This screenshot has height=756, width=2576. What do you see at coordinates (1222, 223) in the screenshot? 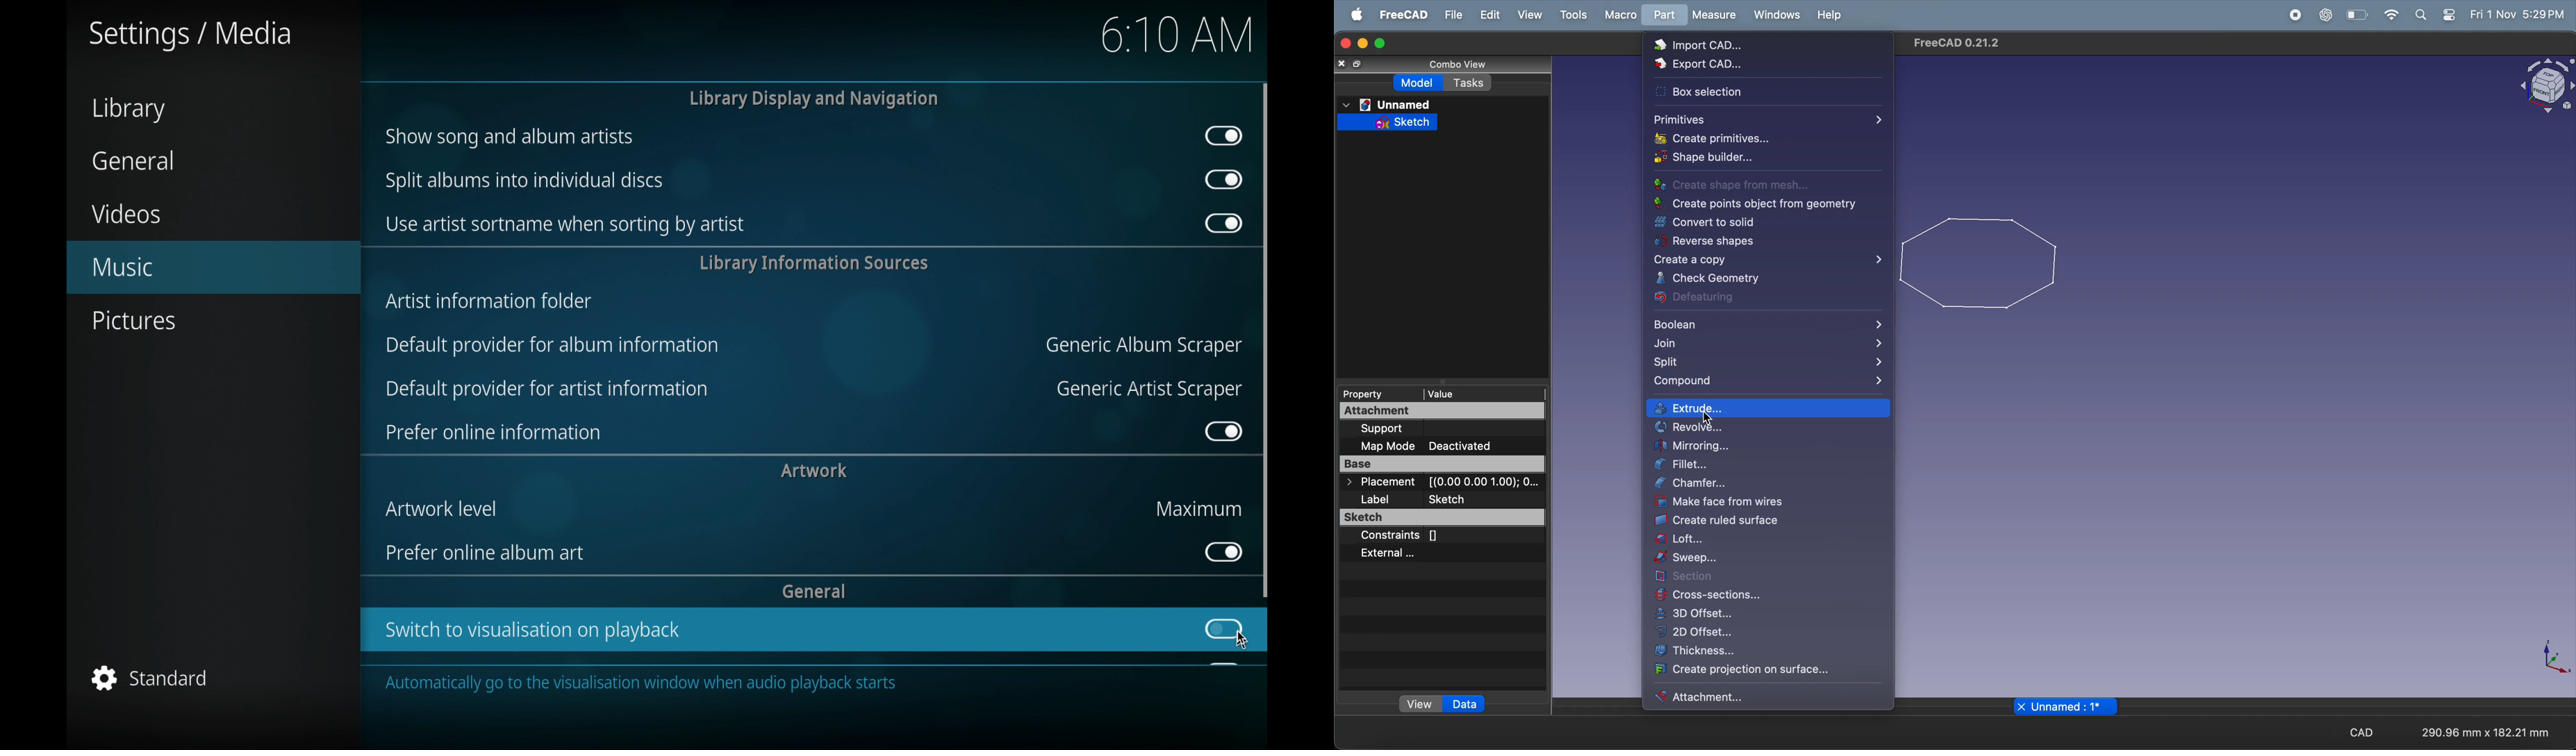
I see `toggle button` at bounding box center [1222, 223].